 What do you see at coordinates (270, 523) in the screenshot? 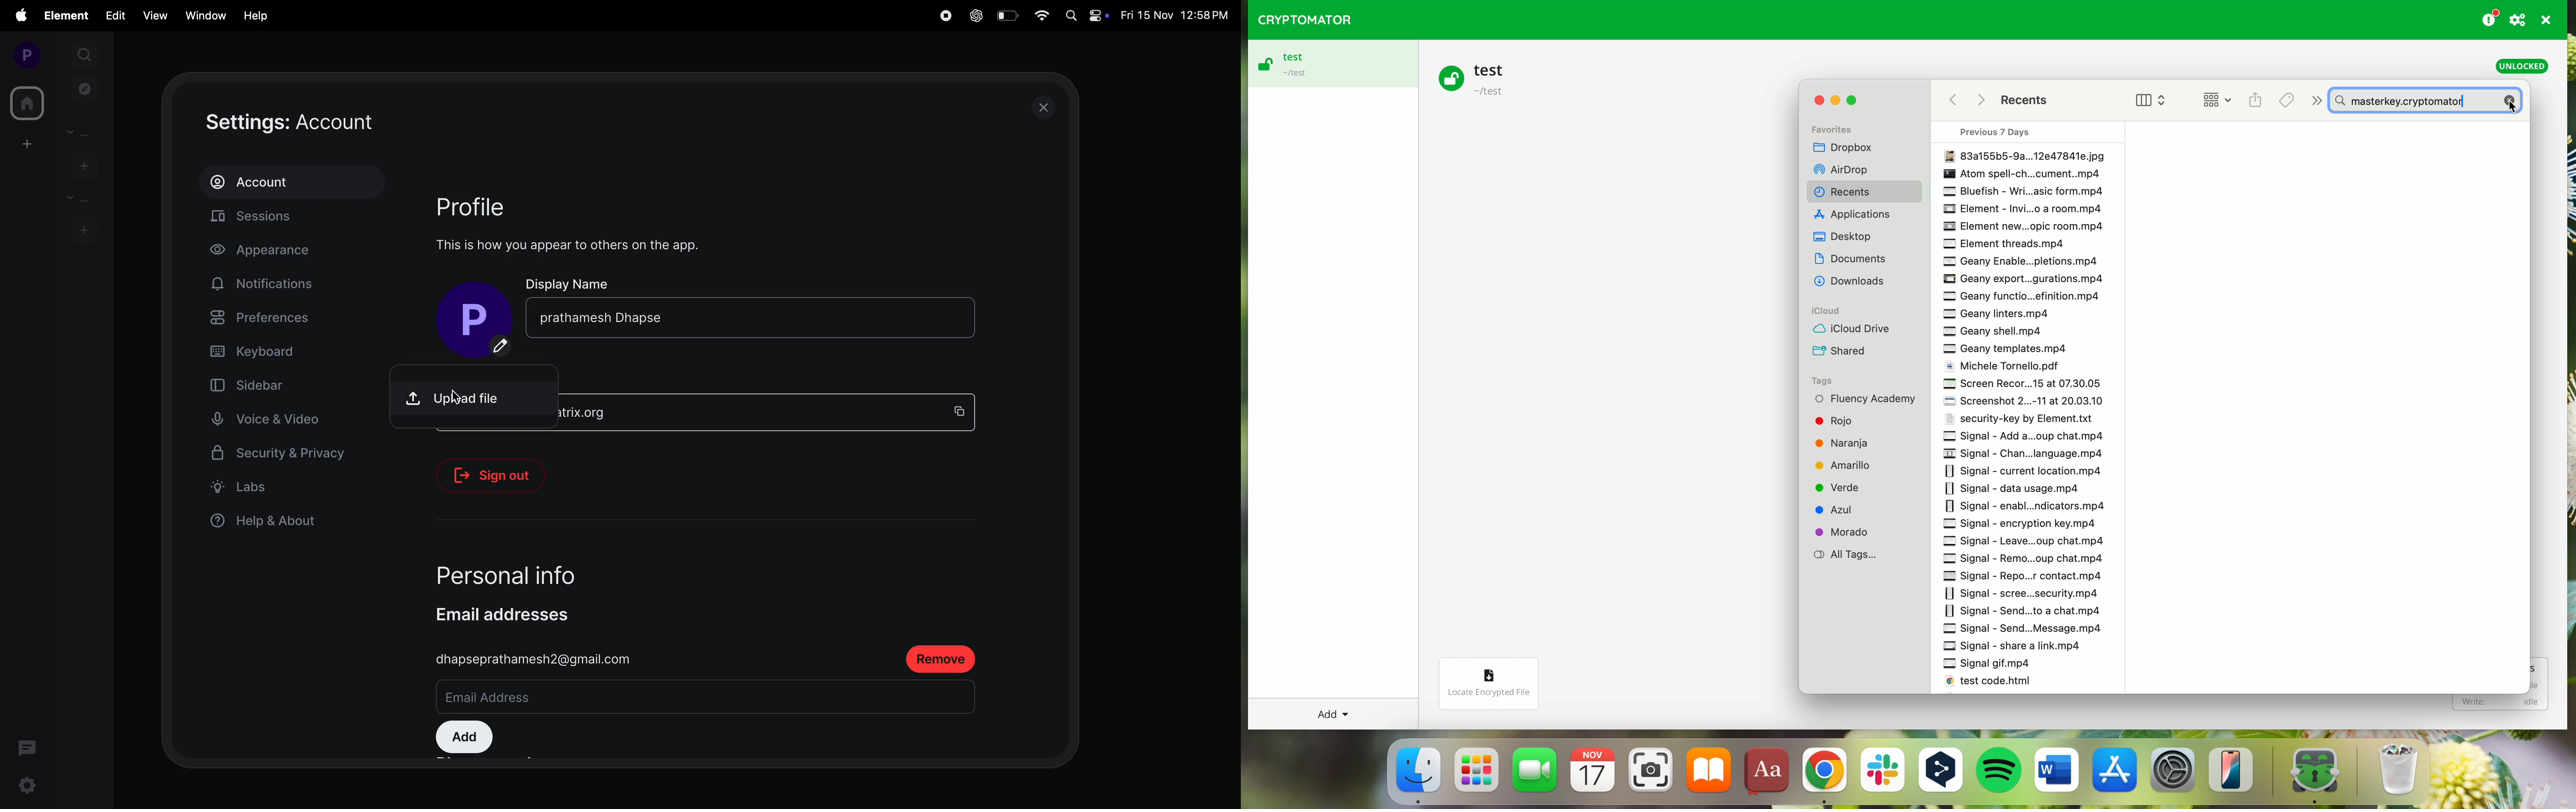
I see `help and anout` at bounding box center [270, 523].